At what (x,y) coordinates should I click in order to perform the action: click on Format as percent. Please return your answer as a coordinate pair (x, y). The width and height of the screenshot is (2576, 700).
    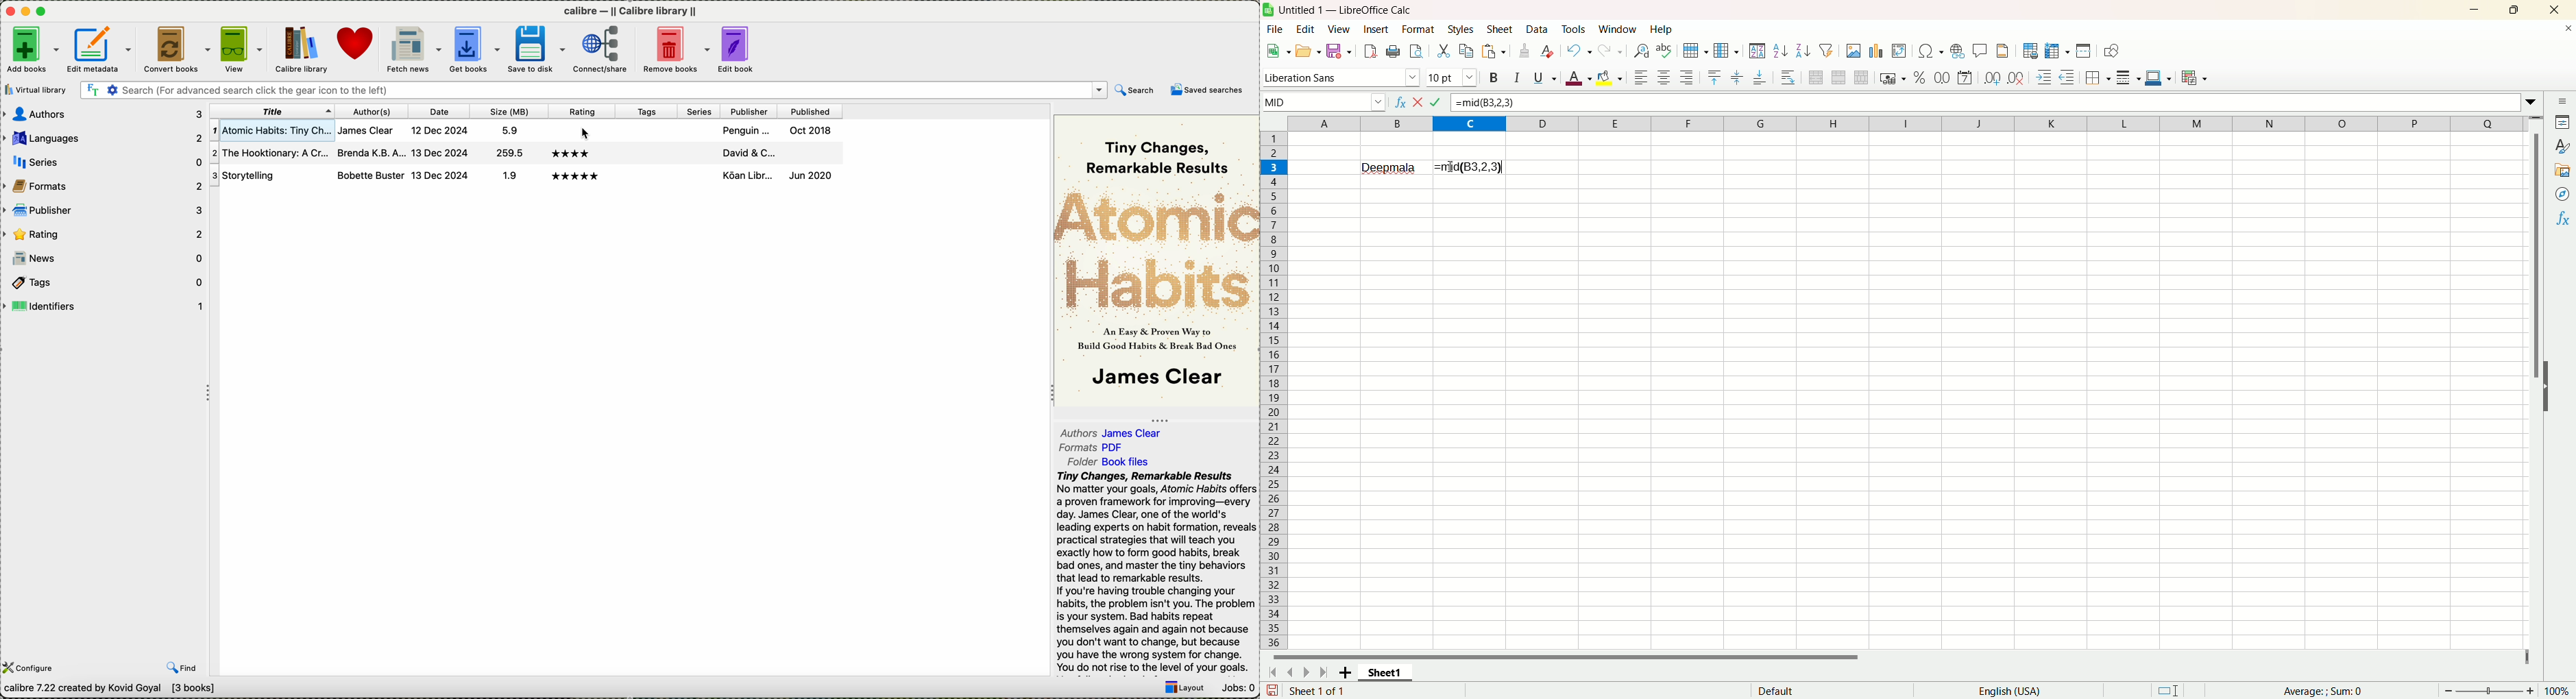
    Looking at the image, I should click on (1920, 77).